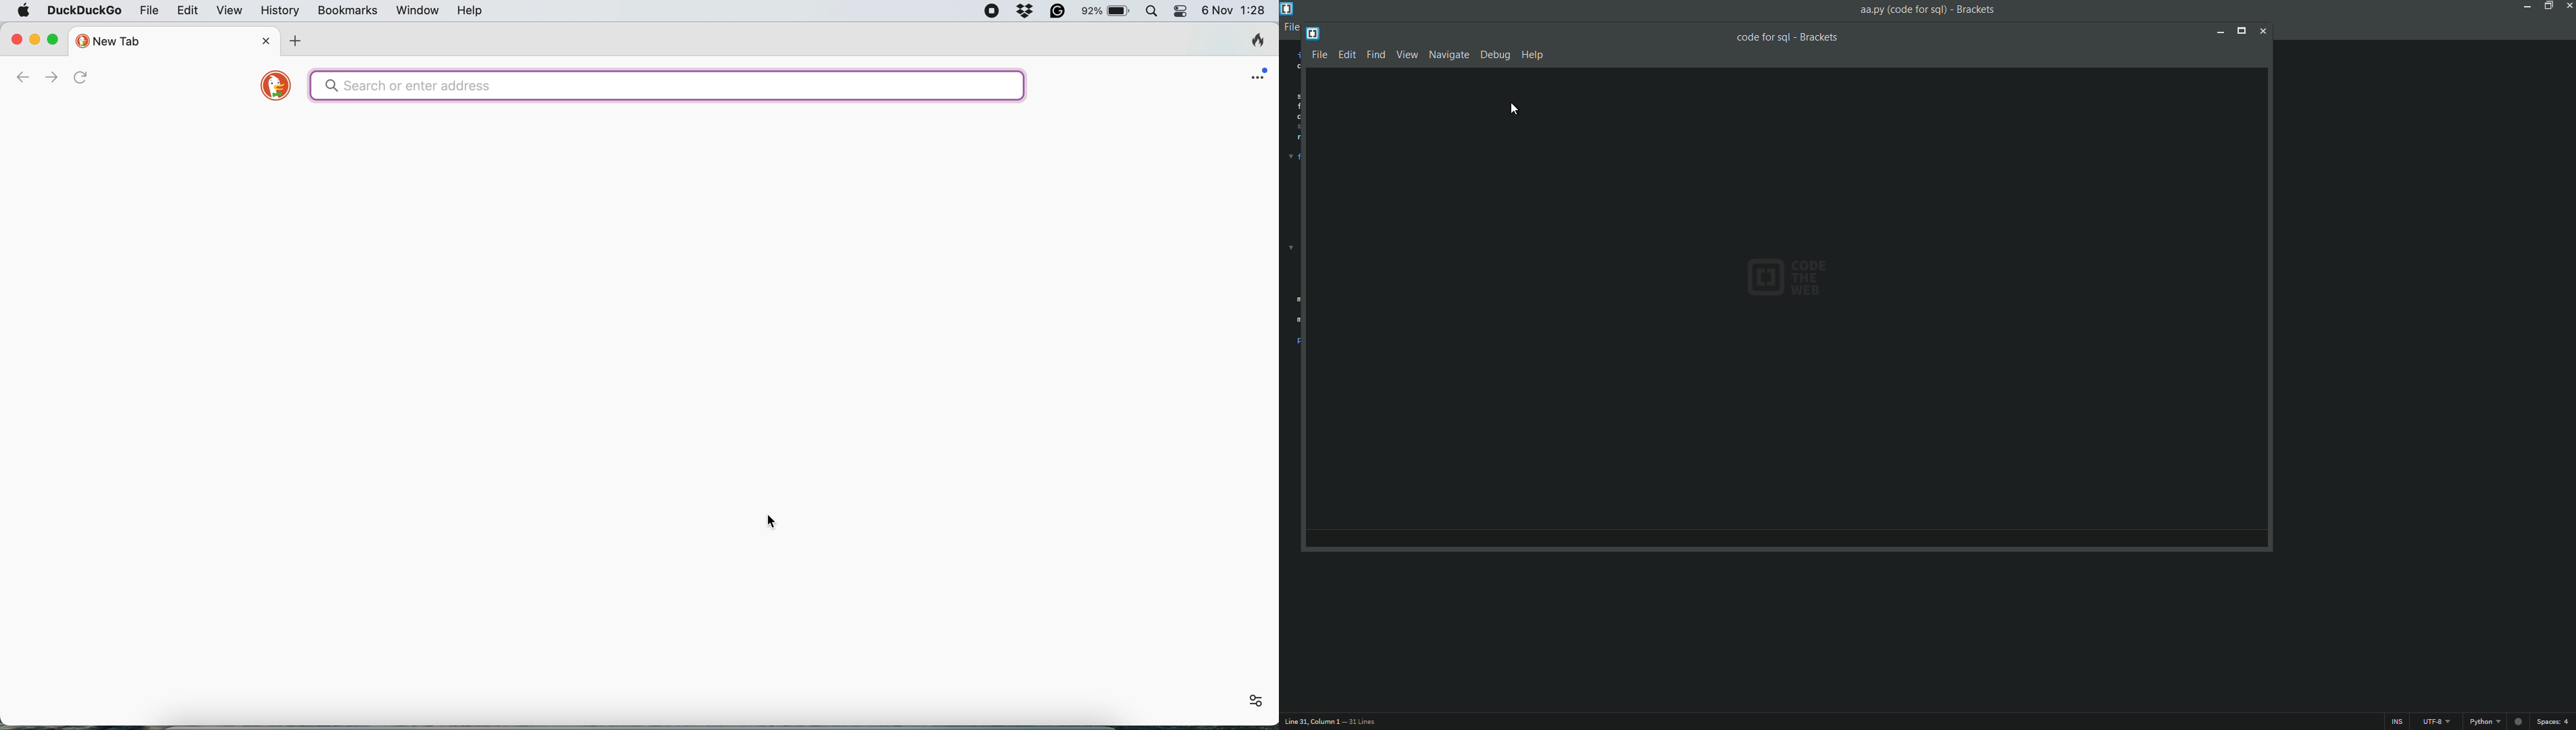  Describe the element at coordinates (1182, 10) in the screenshot. I see `control center` at that location.